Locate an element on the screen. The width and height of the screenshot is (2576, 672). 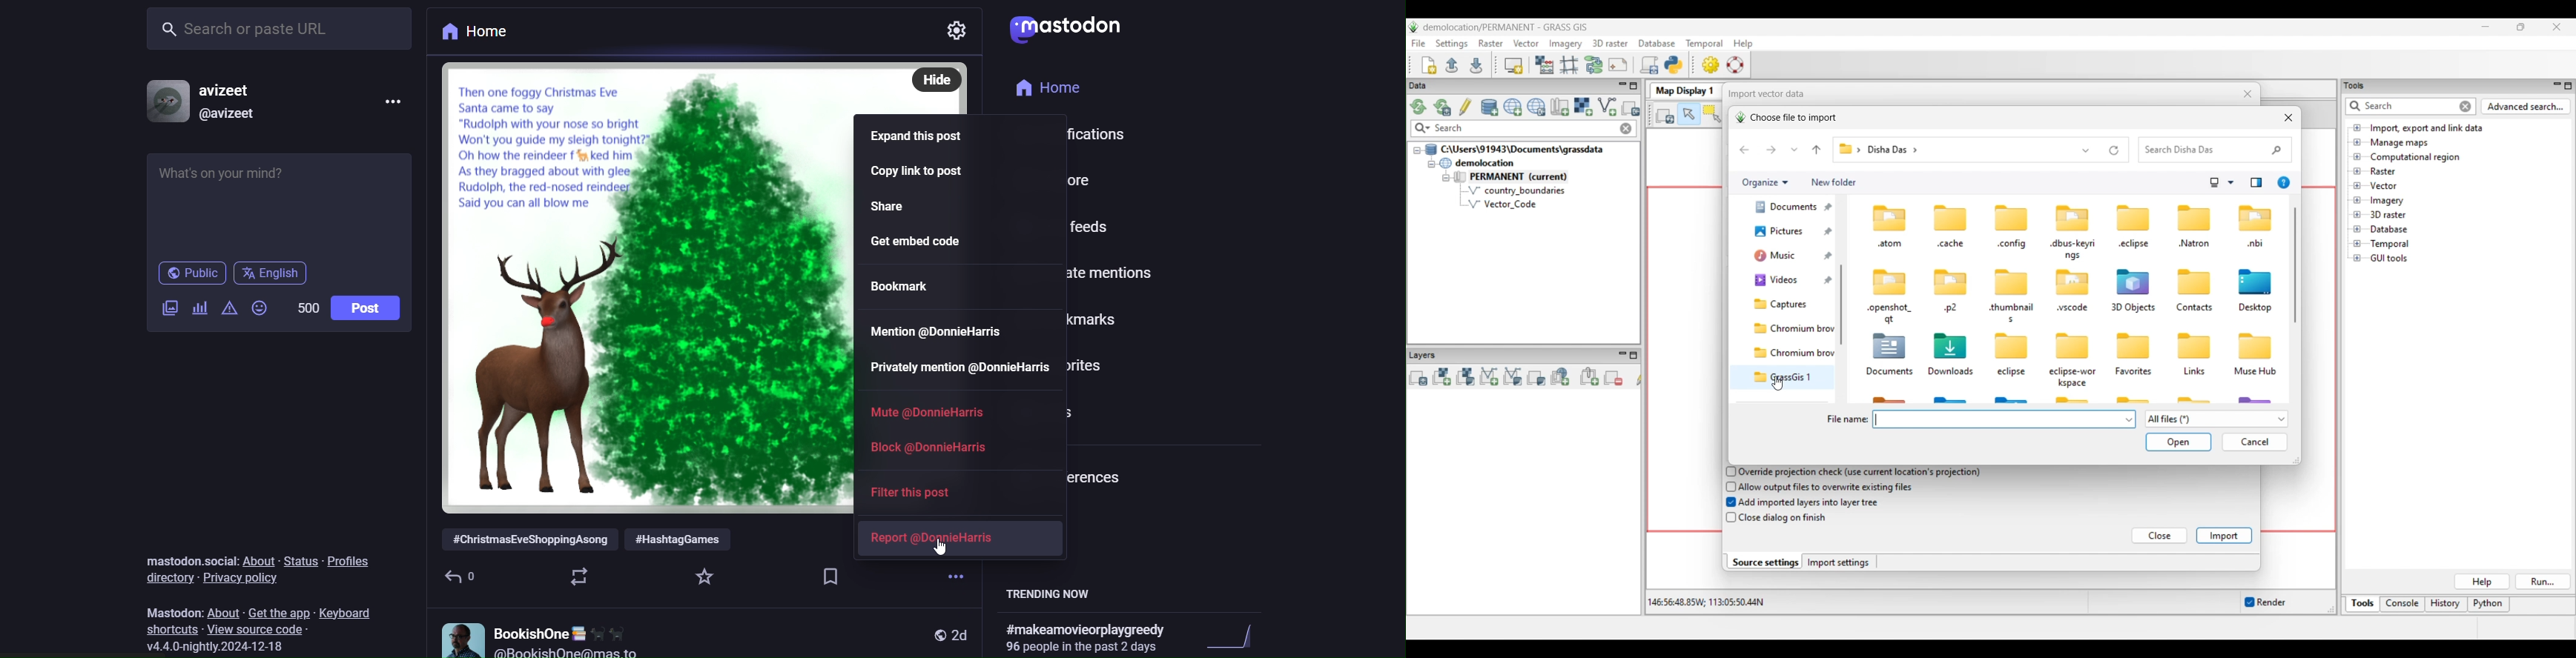
view source code is located at coordinates (262, 629).